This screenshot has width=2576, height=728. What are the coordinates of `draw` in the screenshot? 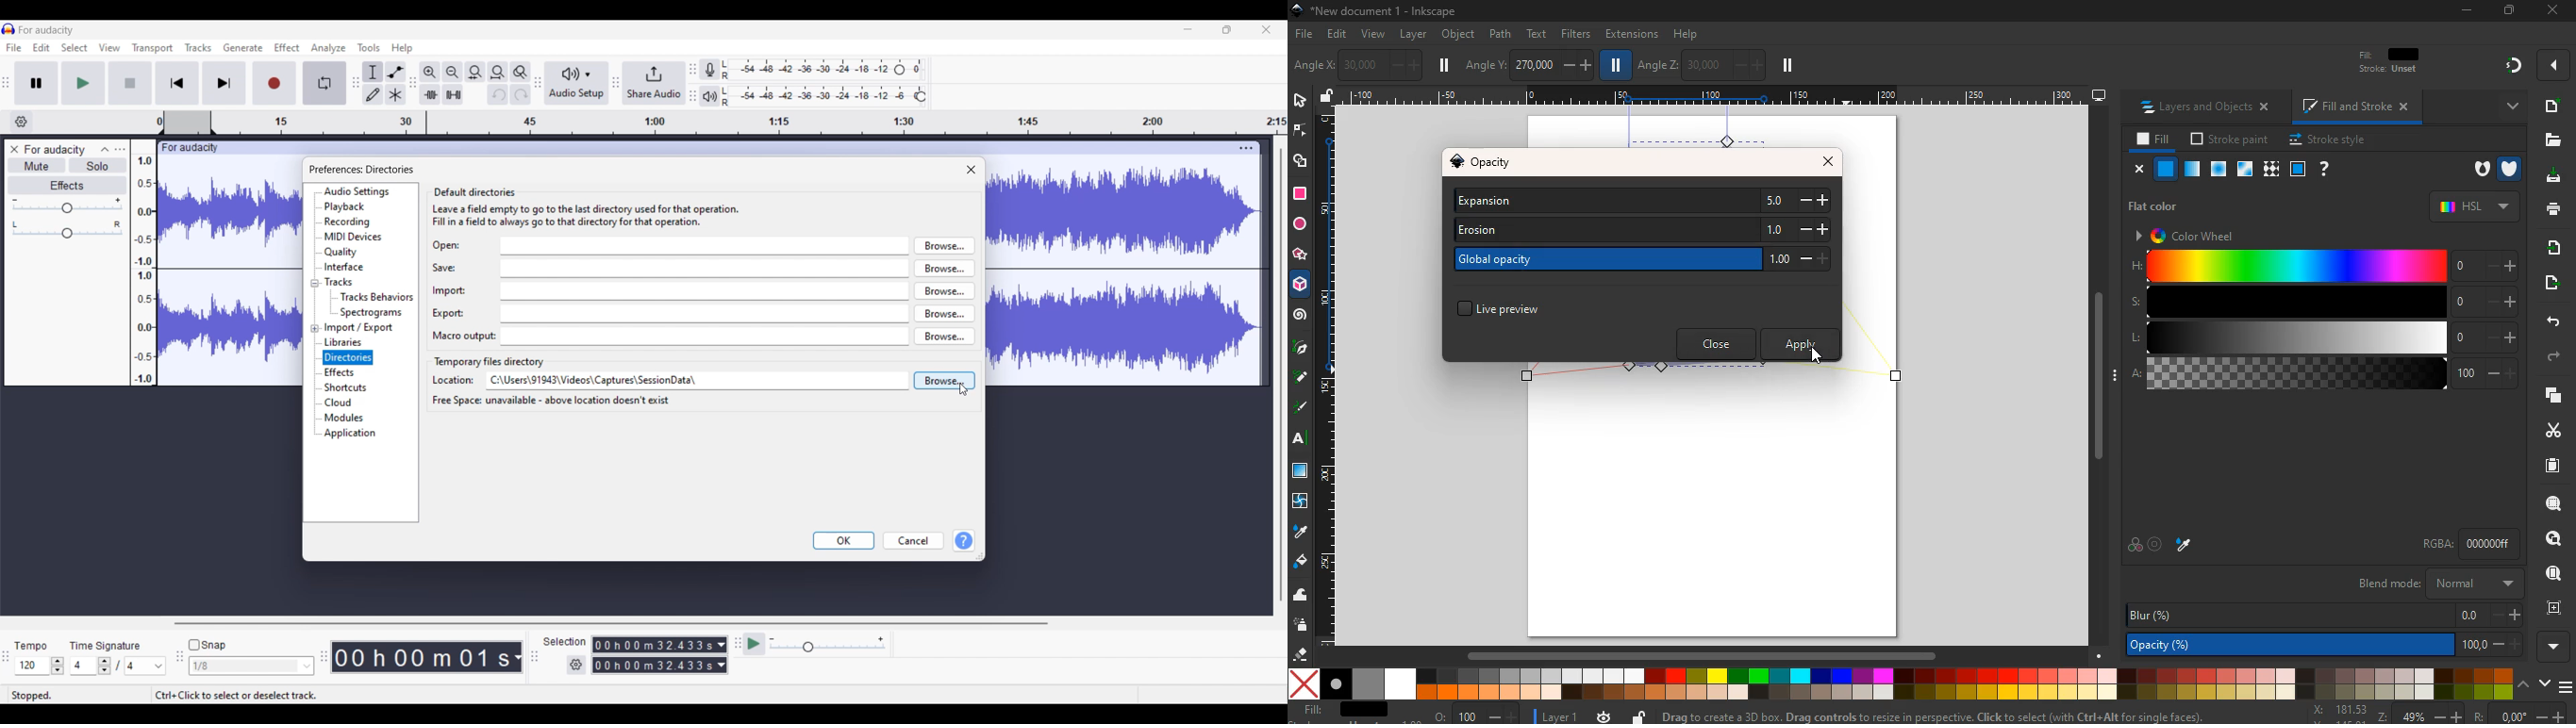 It's located at (1300, 381).